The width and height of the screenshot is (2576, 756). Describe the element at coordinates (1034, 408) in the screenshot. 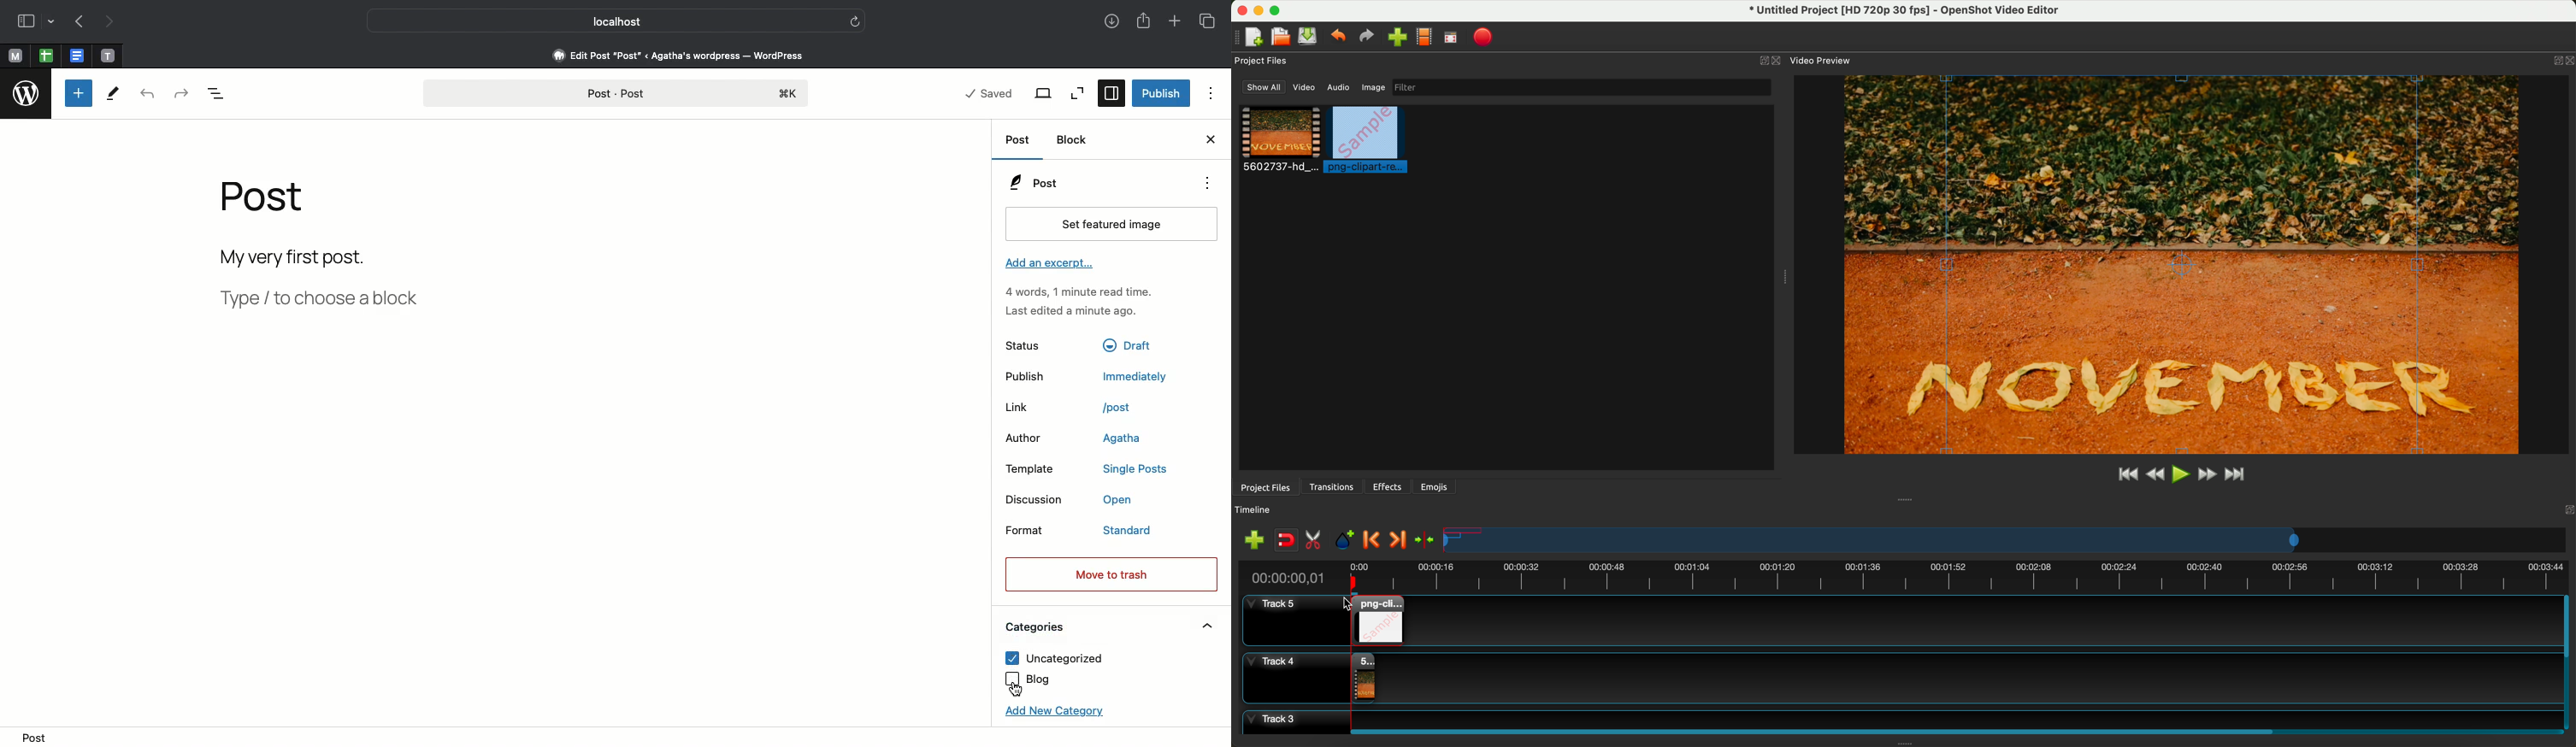

I see `Link` at that location.